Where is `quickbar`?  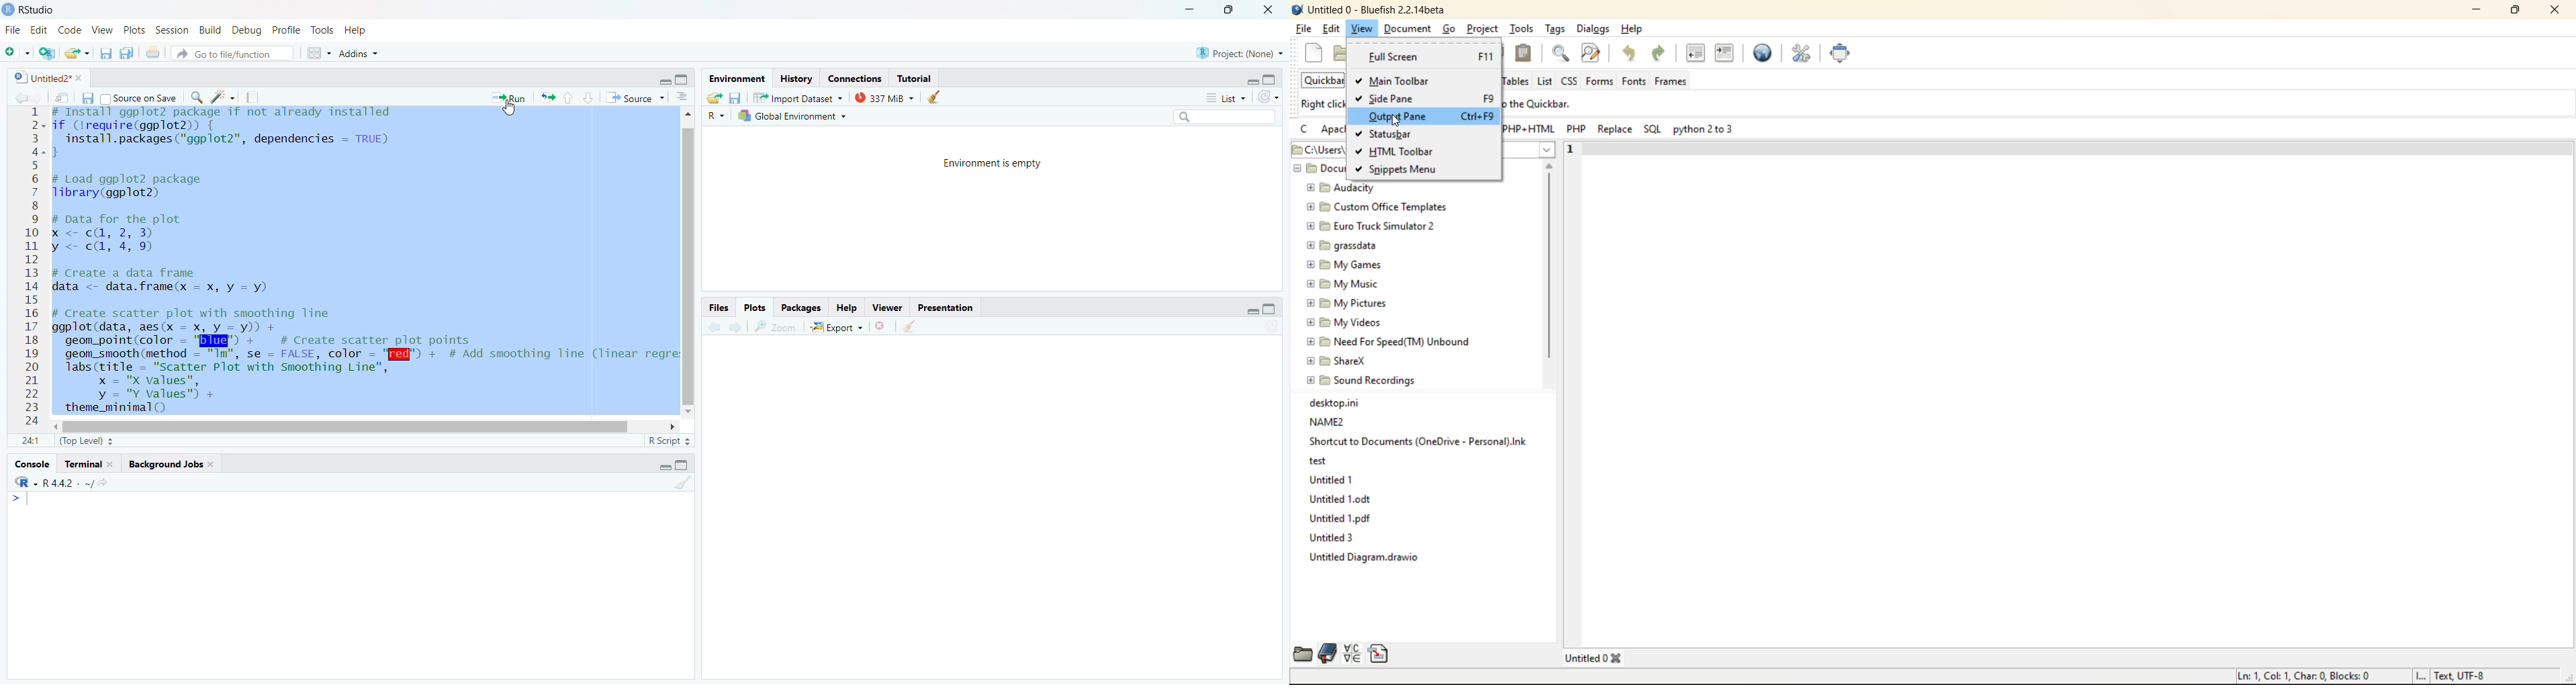 quickbar is located at coordinates (1325, 79).